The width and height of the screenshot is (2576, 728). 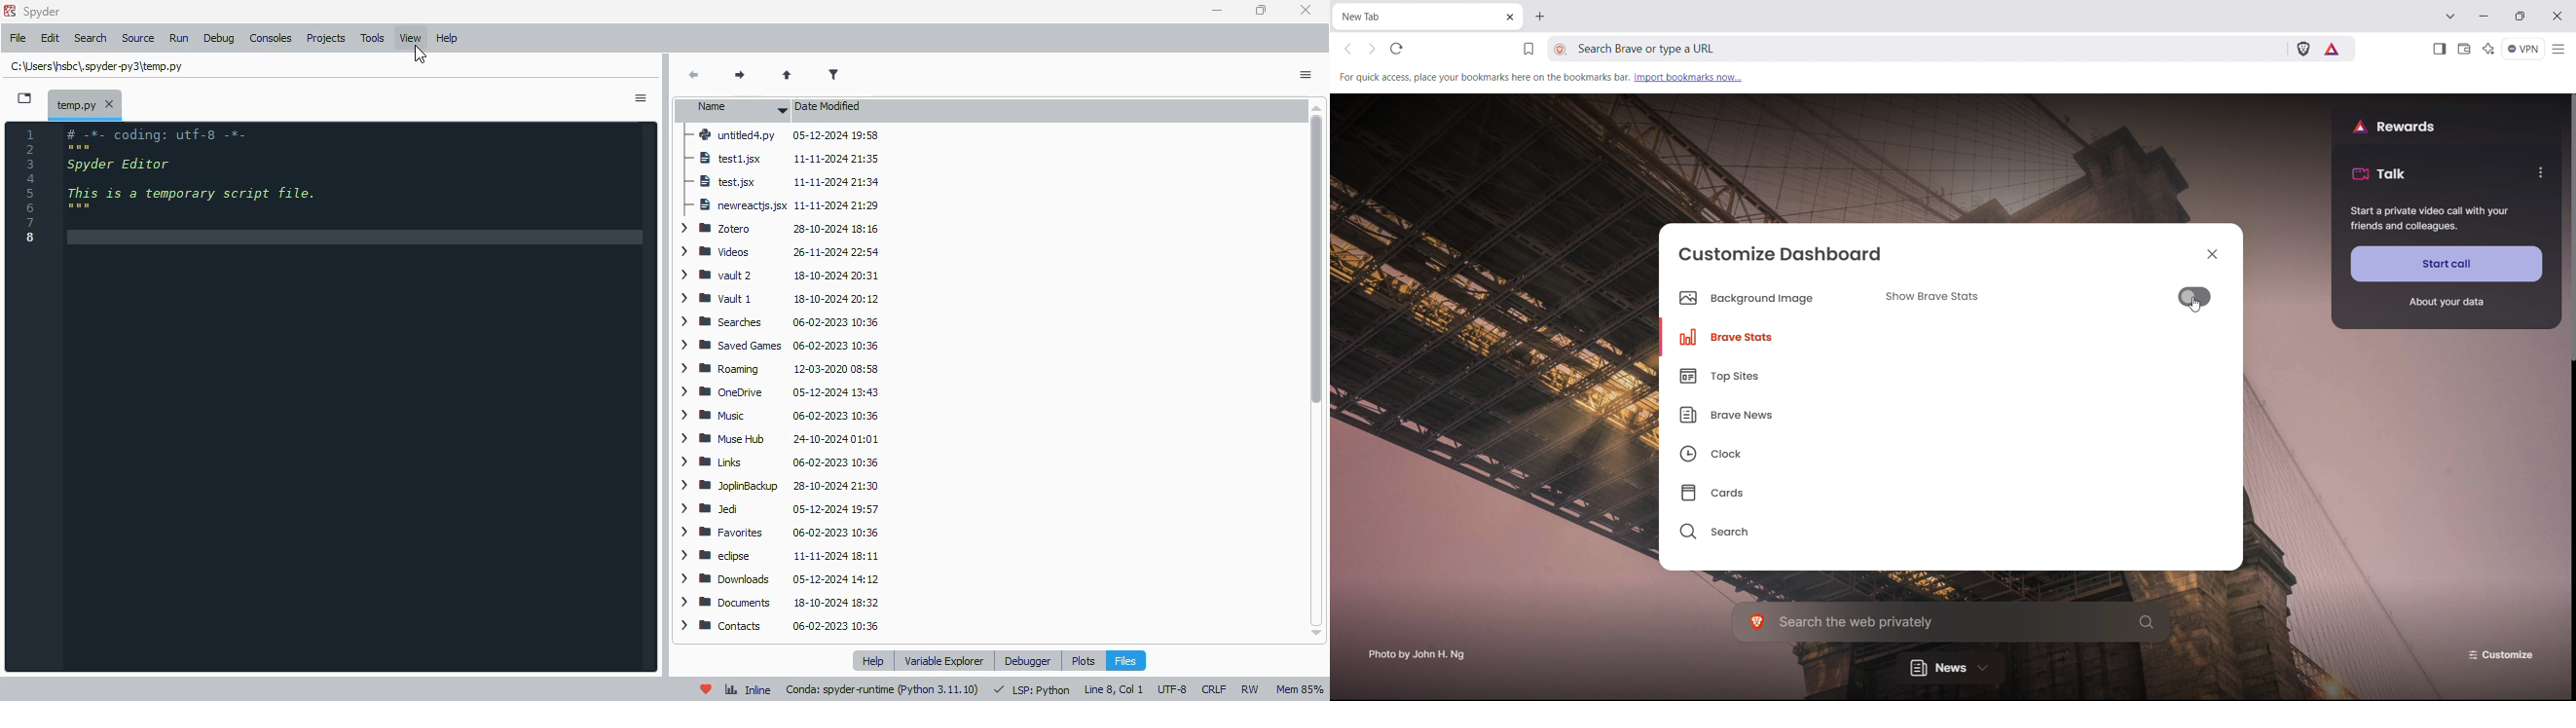 I want to click on videos, so click(x=783, y=251).